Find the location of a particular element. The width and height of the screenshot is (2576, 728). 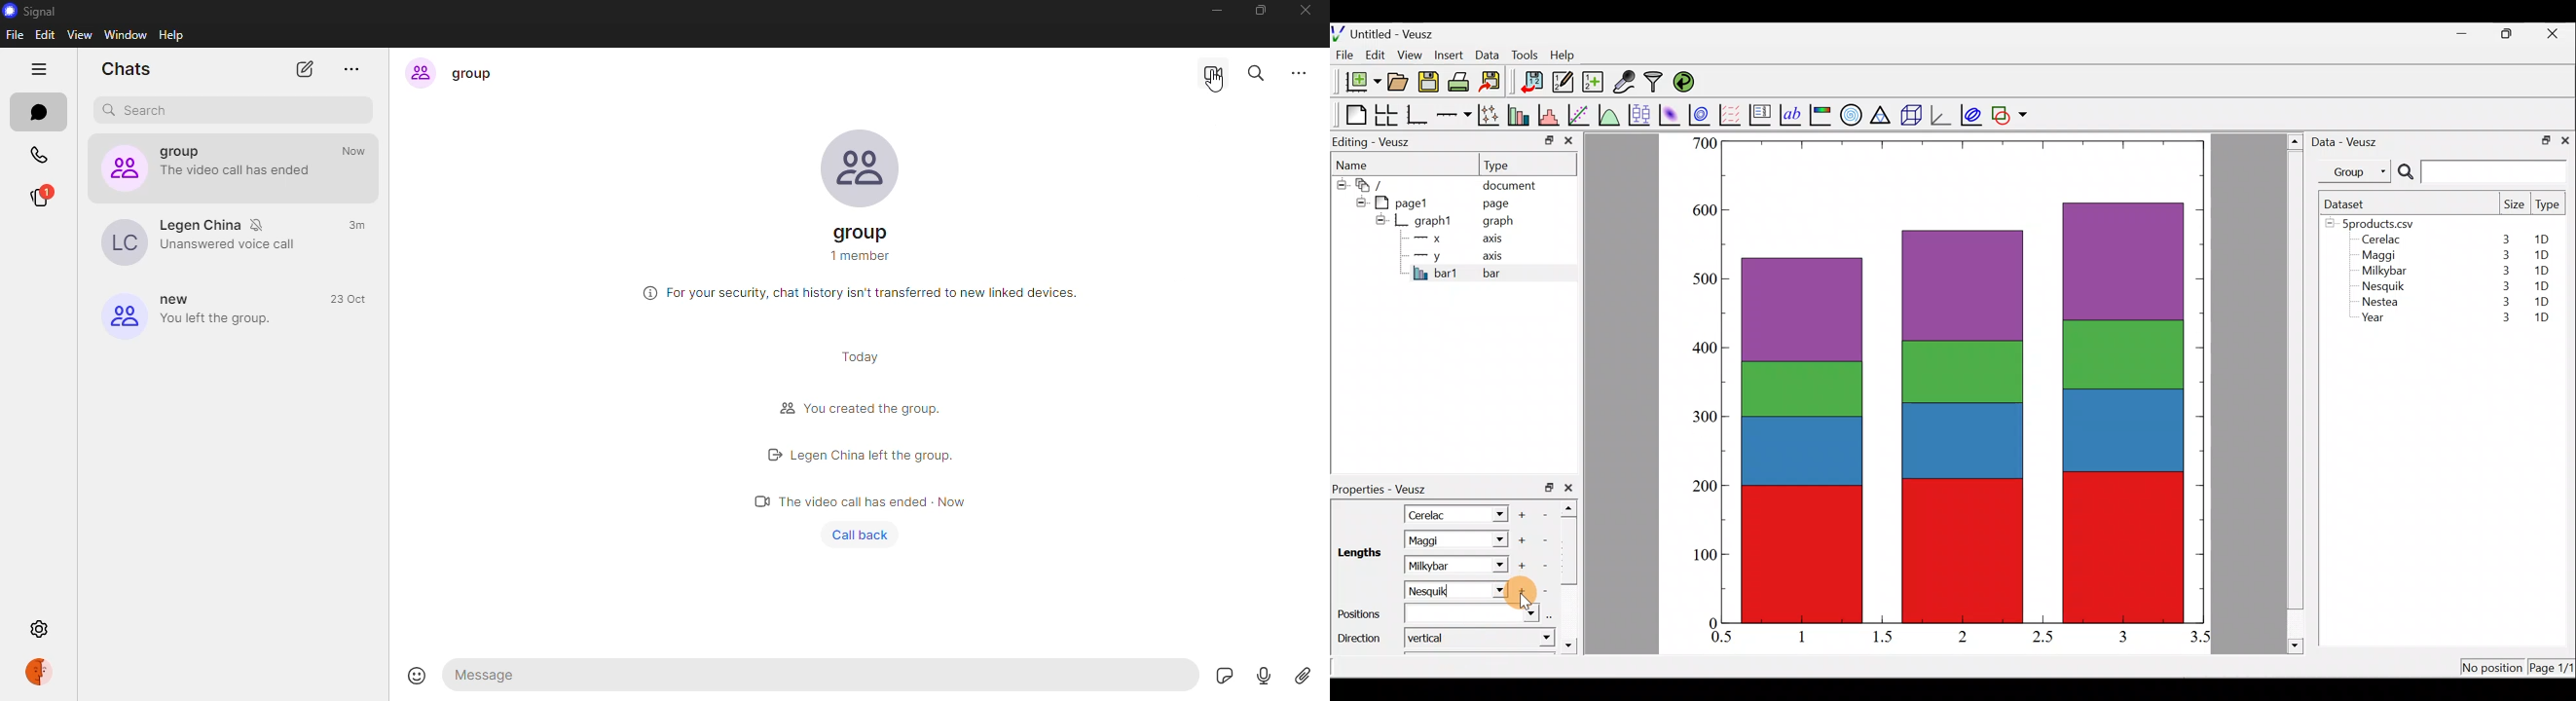

today is located at coordinates (861, 354).